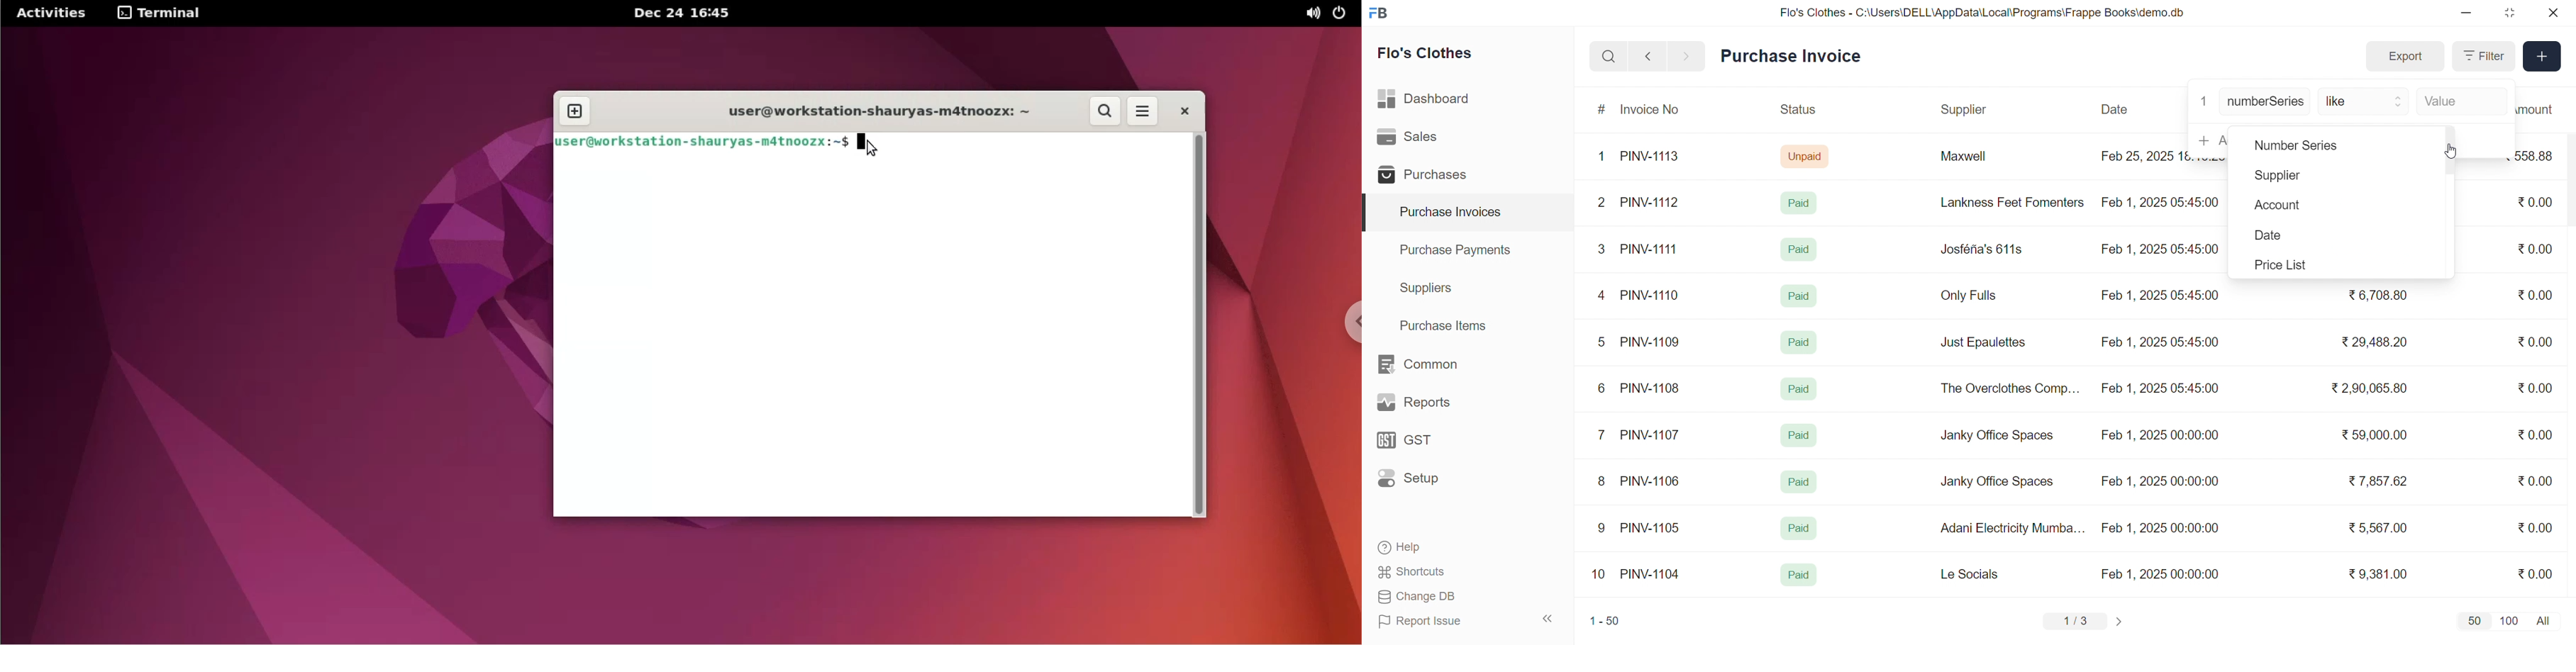 The height and width of the screenshot is (672, 2576). Describe the element at coordinates (2540, 156) in the screenshot. I see `₹558.88` at that location.